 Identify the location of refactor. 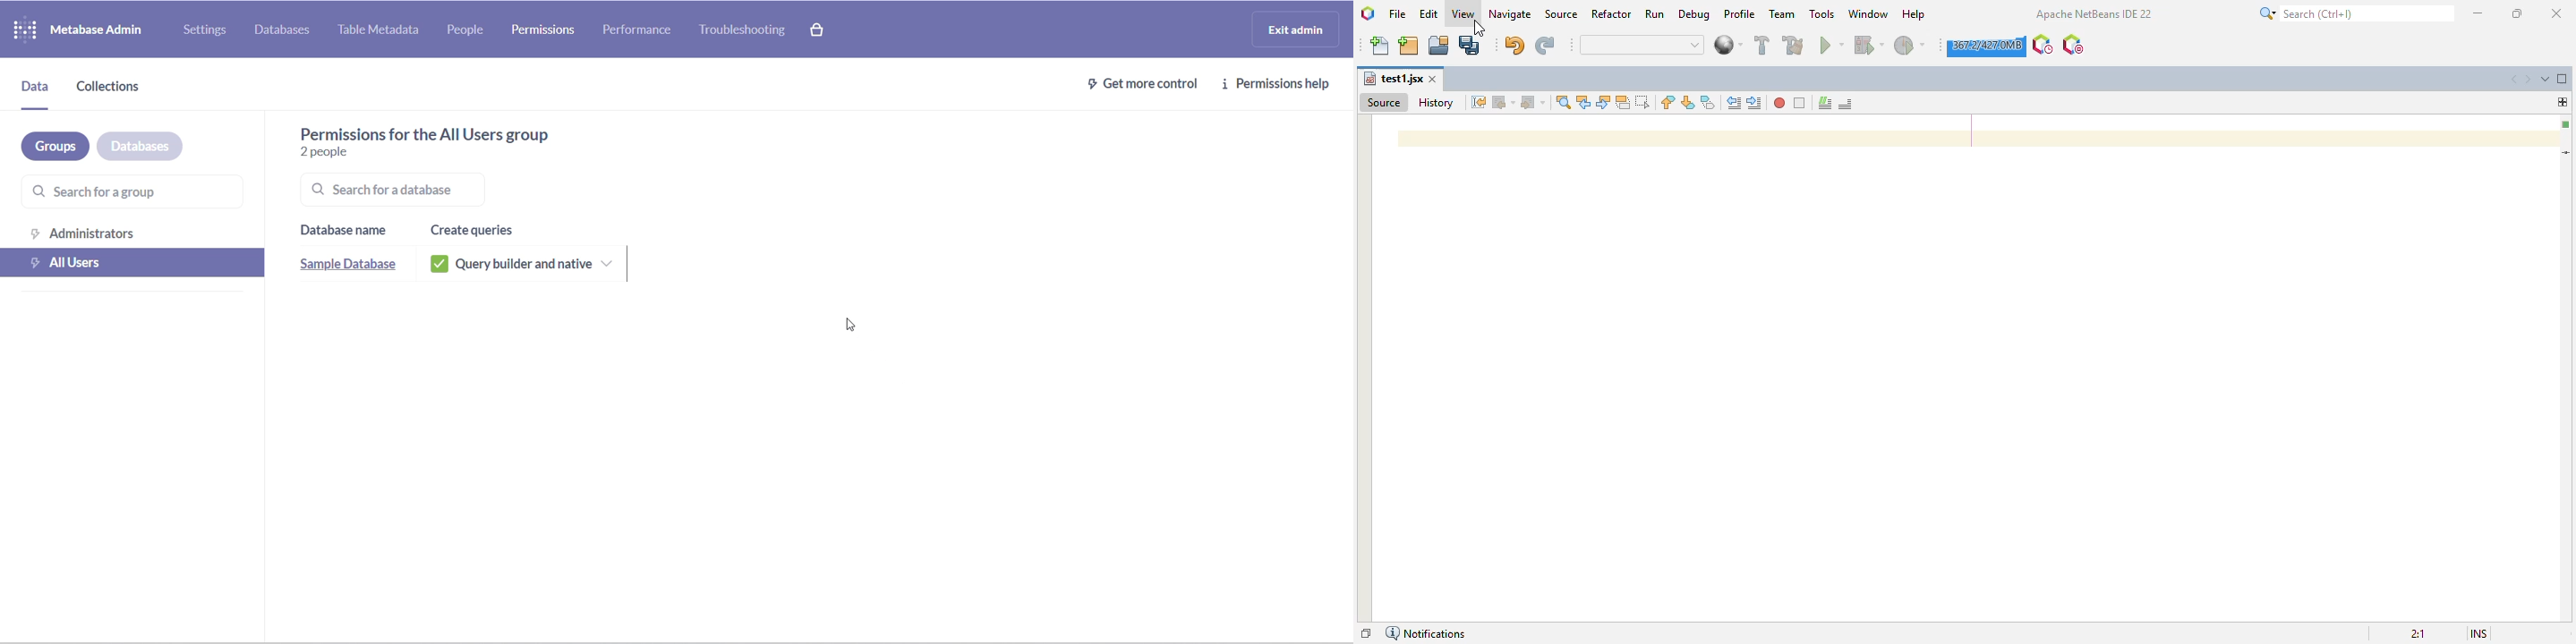
(1612, 13).